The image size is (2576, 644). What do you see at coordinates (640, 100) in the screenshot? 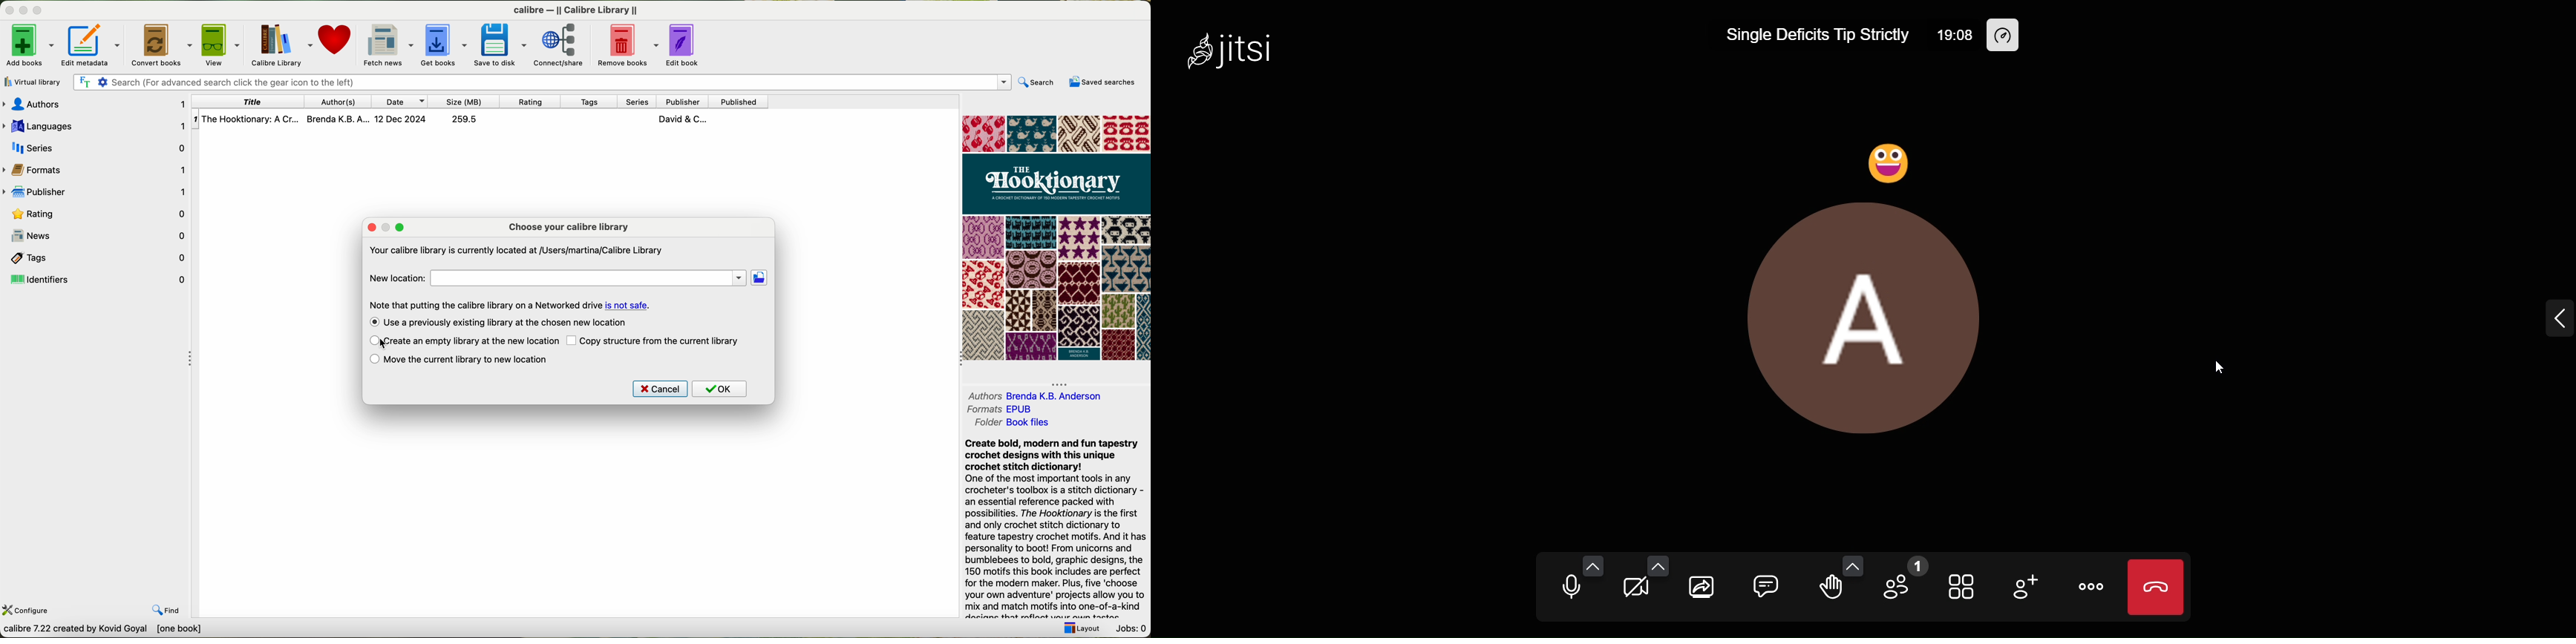
I see `series` at bounding box center [640, 100].